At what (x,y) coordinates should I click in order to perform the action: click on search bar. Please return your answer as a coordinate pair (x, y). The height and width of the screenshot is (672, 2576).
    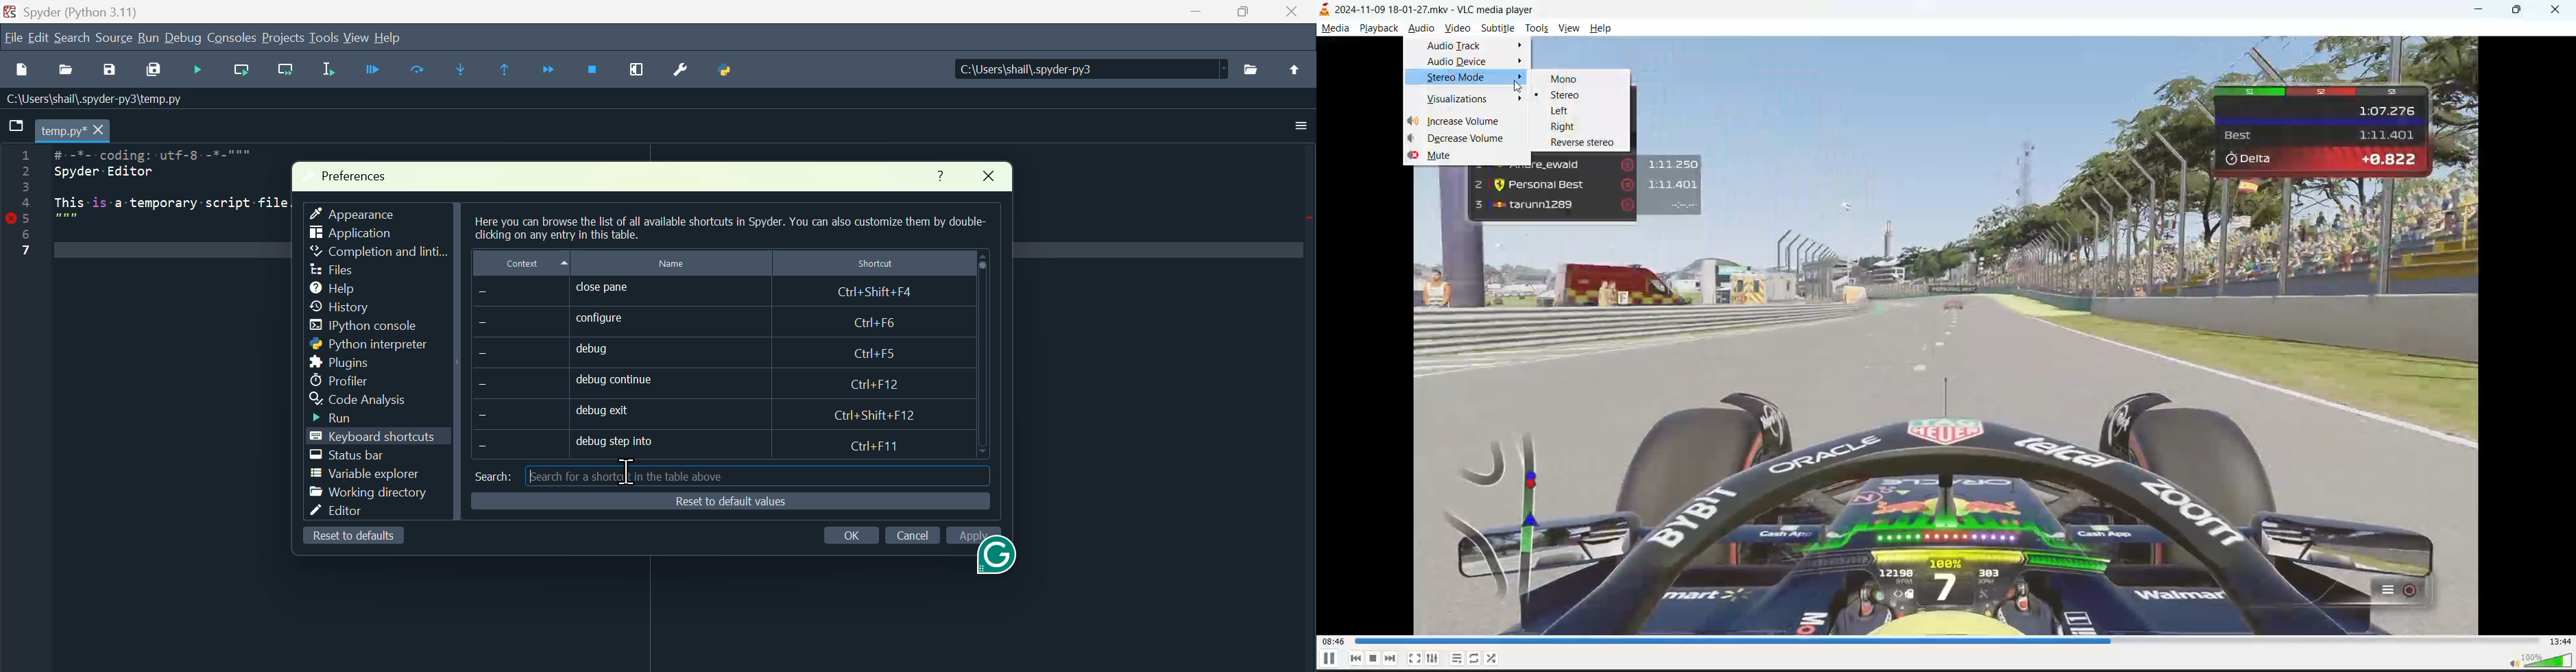
    Looking at the image, I should click on (734, 475).